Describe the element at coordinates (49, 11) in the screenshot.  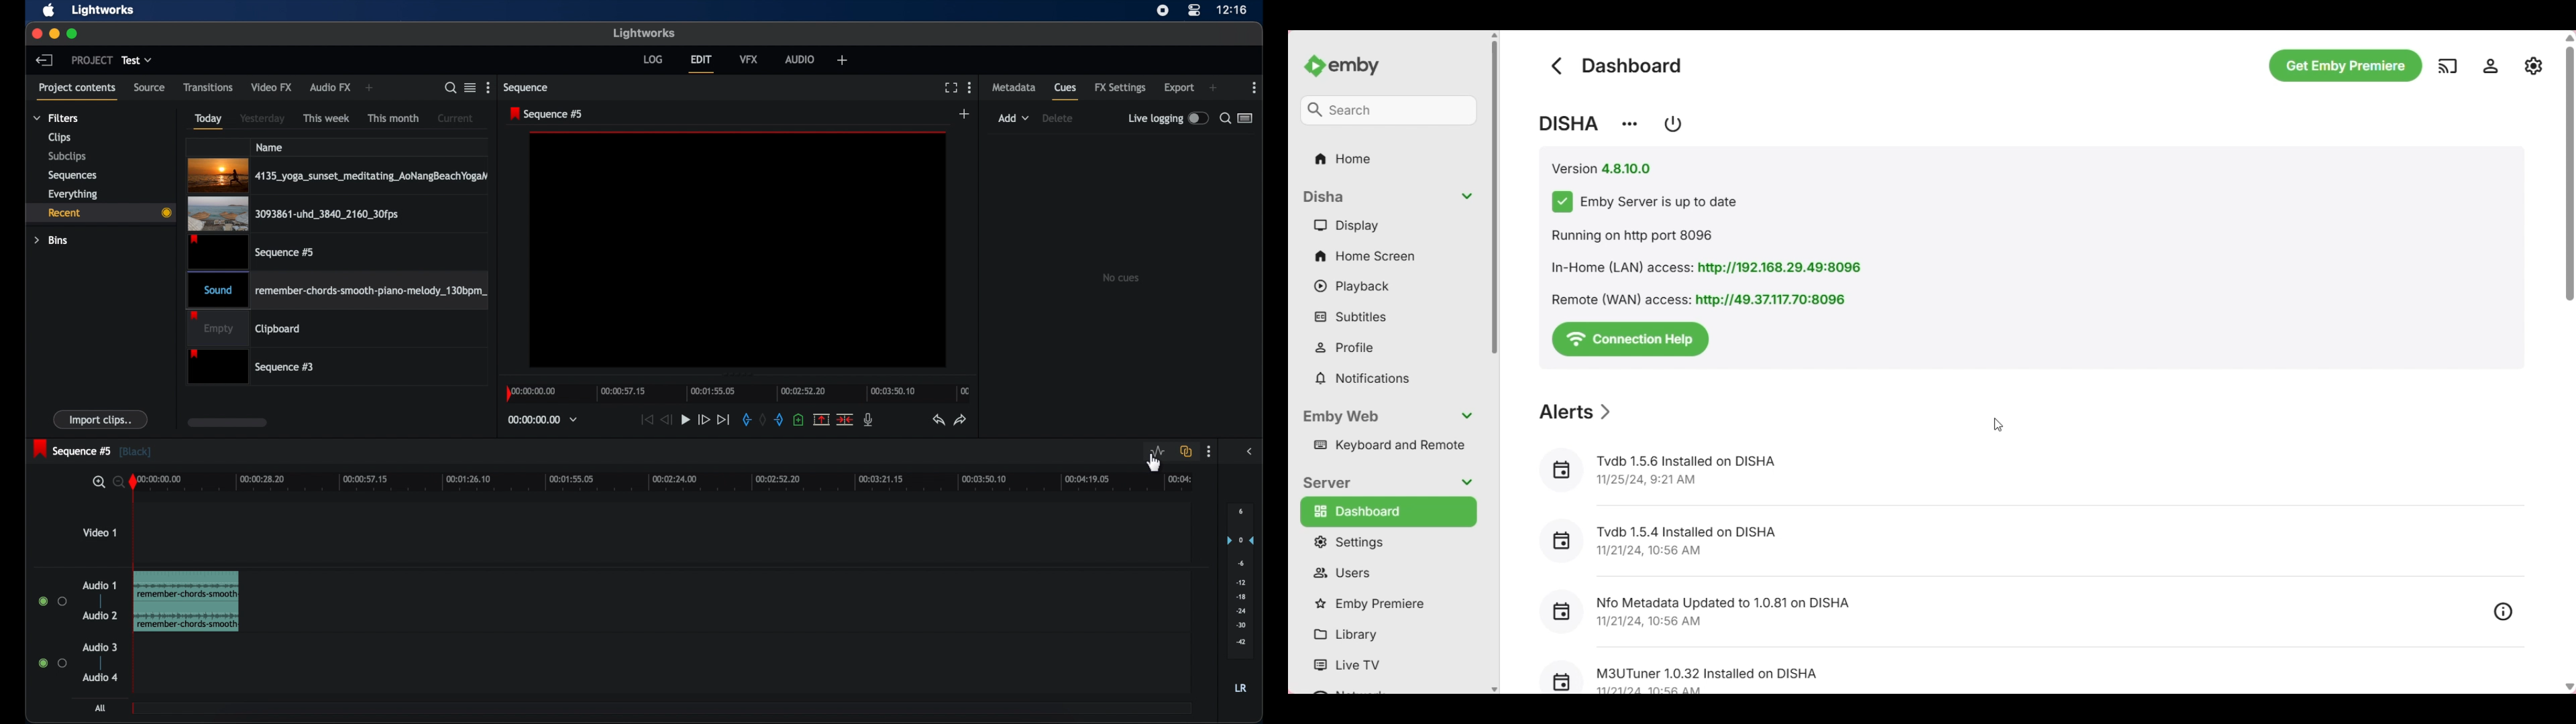
I see `apple icon` at that location.